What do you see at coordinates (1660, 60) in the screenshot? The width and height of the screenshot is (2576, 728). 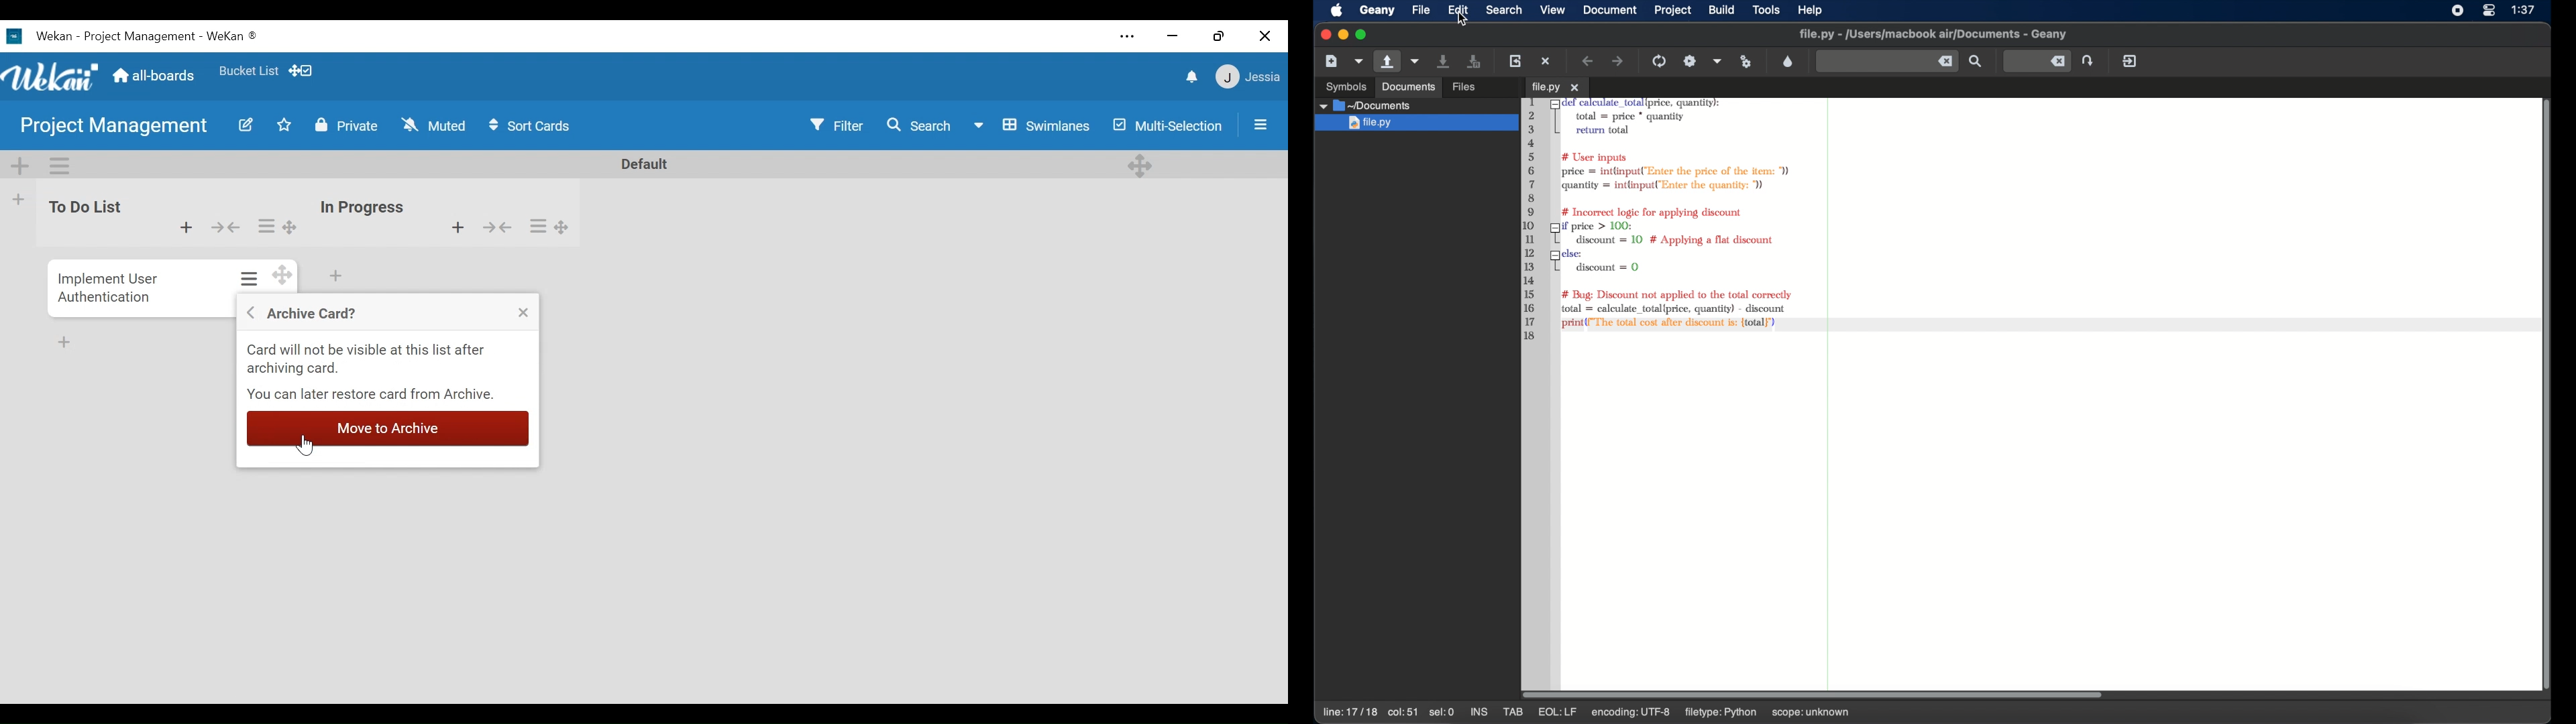 I see `compile the current file` at bounding box center [1660, 60].